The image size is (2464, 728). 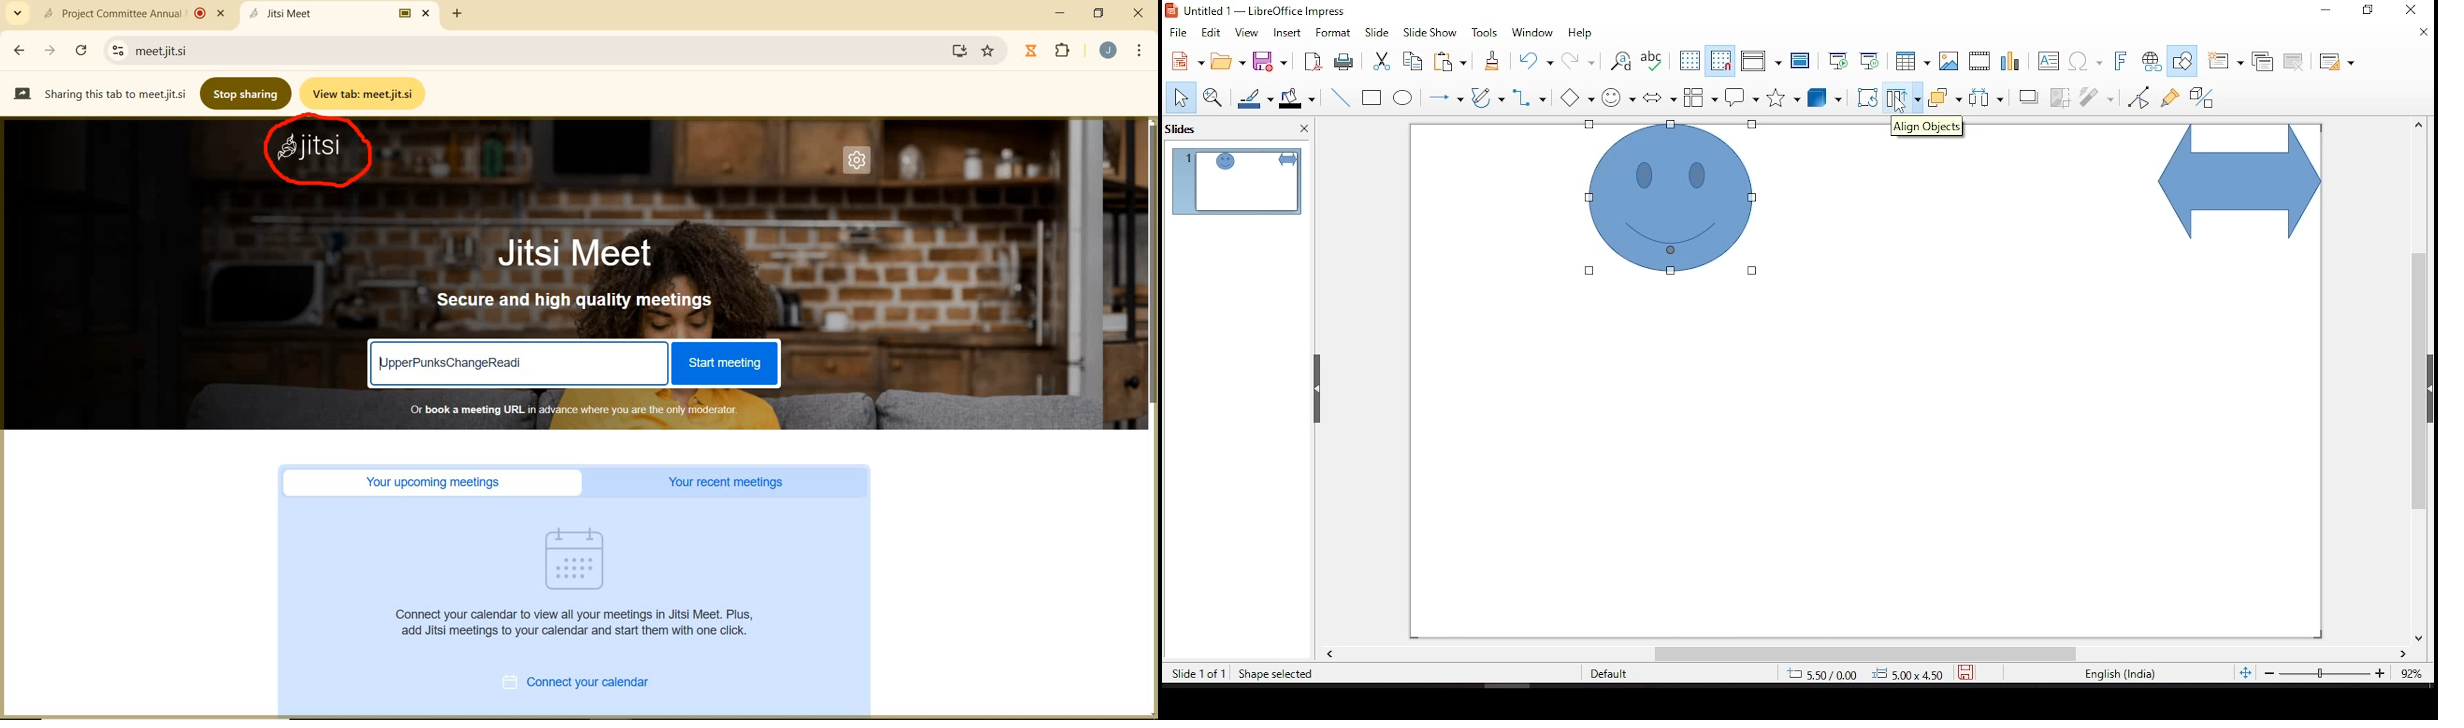 What do you see at coordinates (1213, 97) in the screenshot?
I see `zoom and pan` at bounding box center [1213, 97].